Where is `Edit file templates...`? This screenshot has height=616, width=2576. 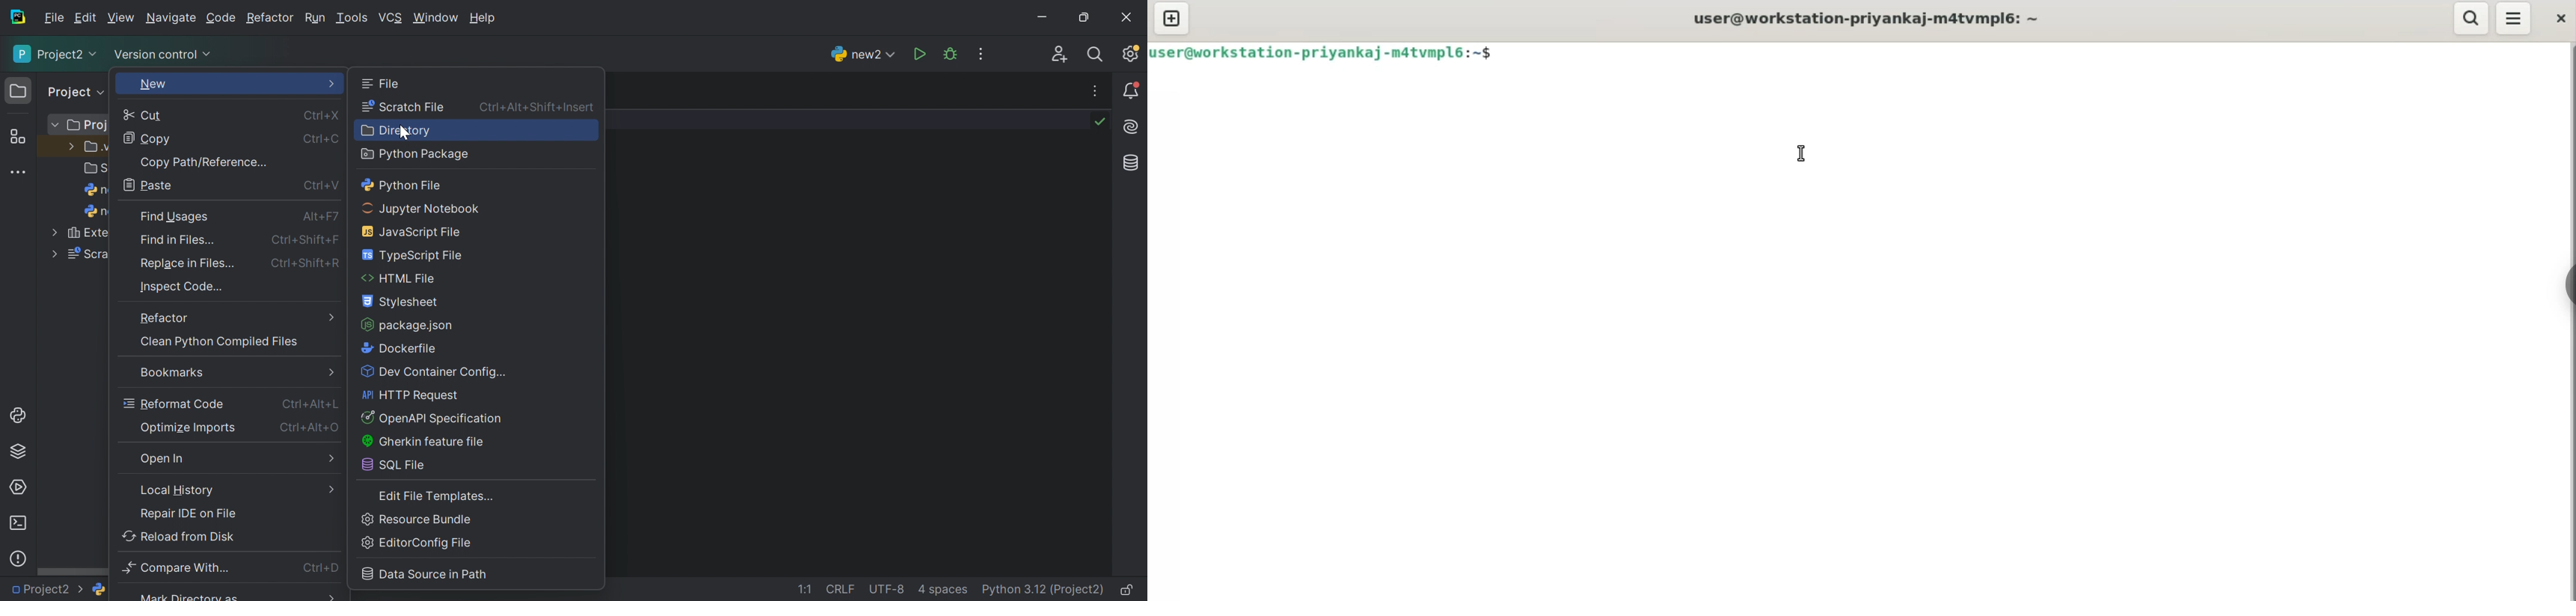 Edit file templates... is located at coordinates (436, 495).